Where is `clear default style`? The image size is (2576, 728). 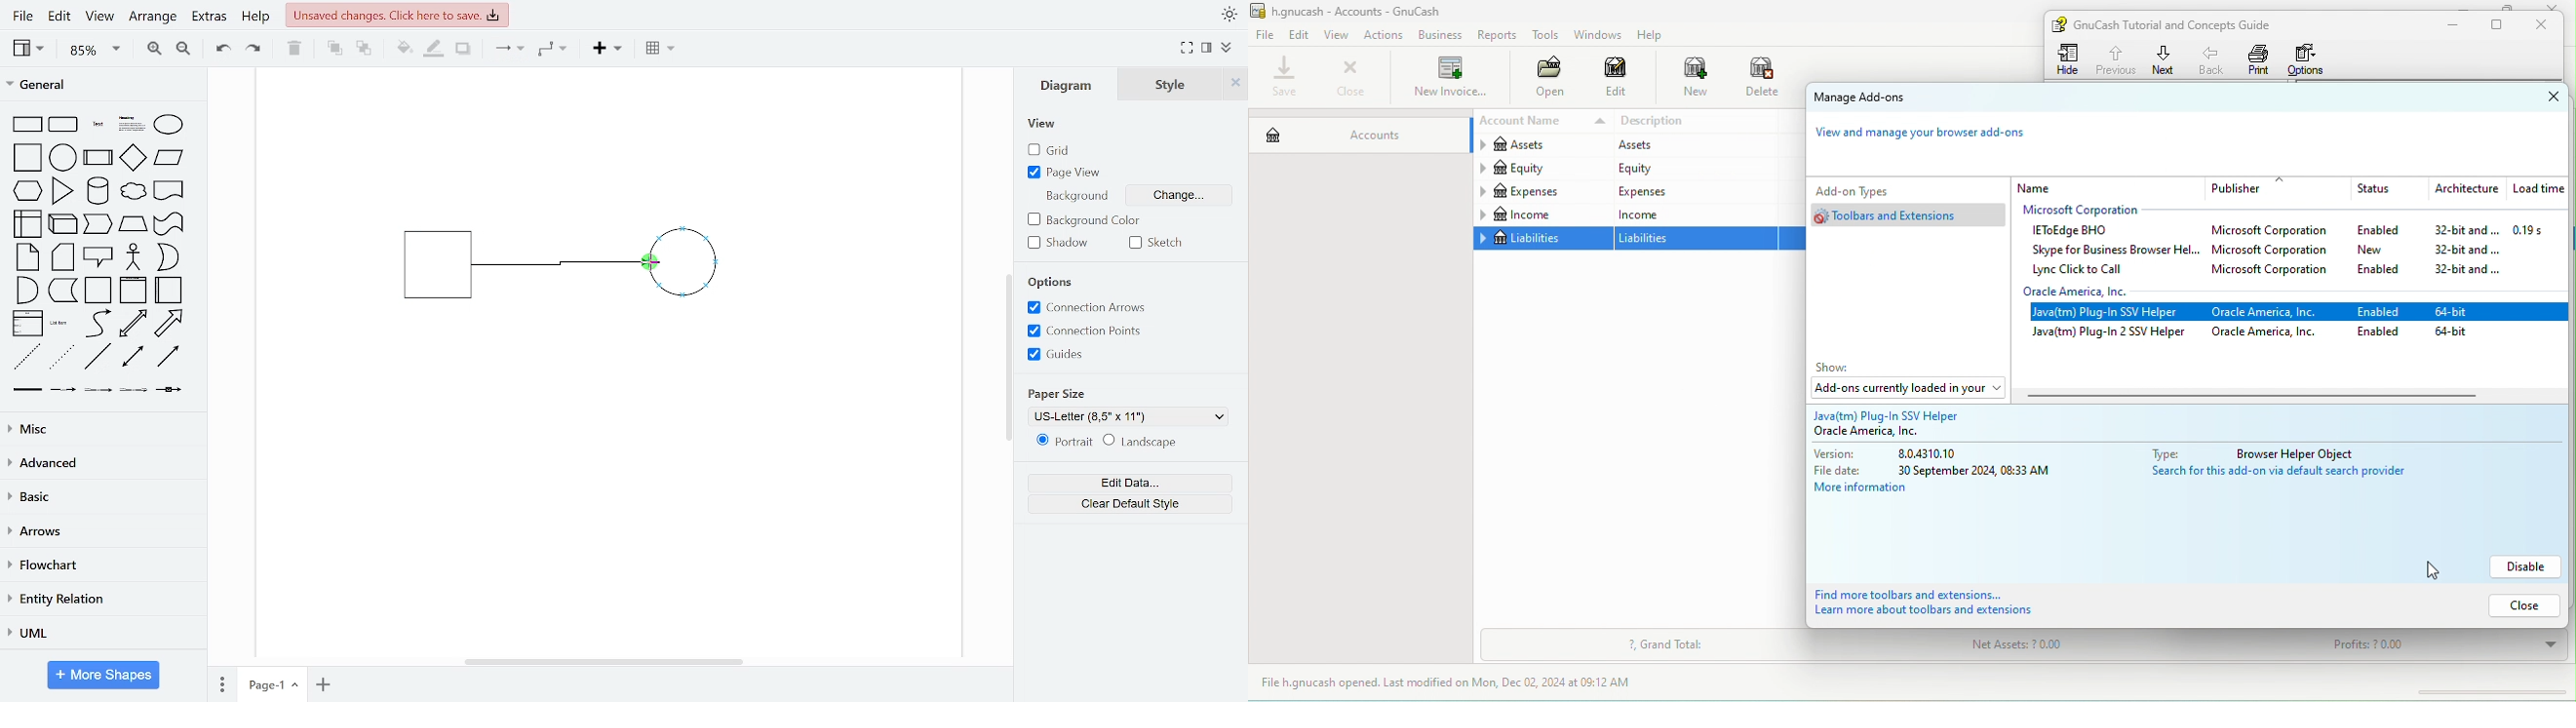
clear default style is located at coordinates (1131, 504).